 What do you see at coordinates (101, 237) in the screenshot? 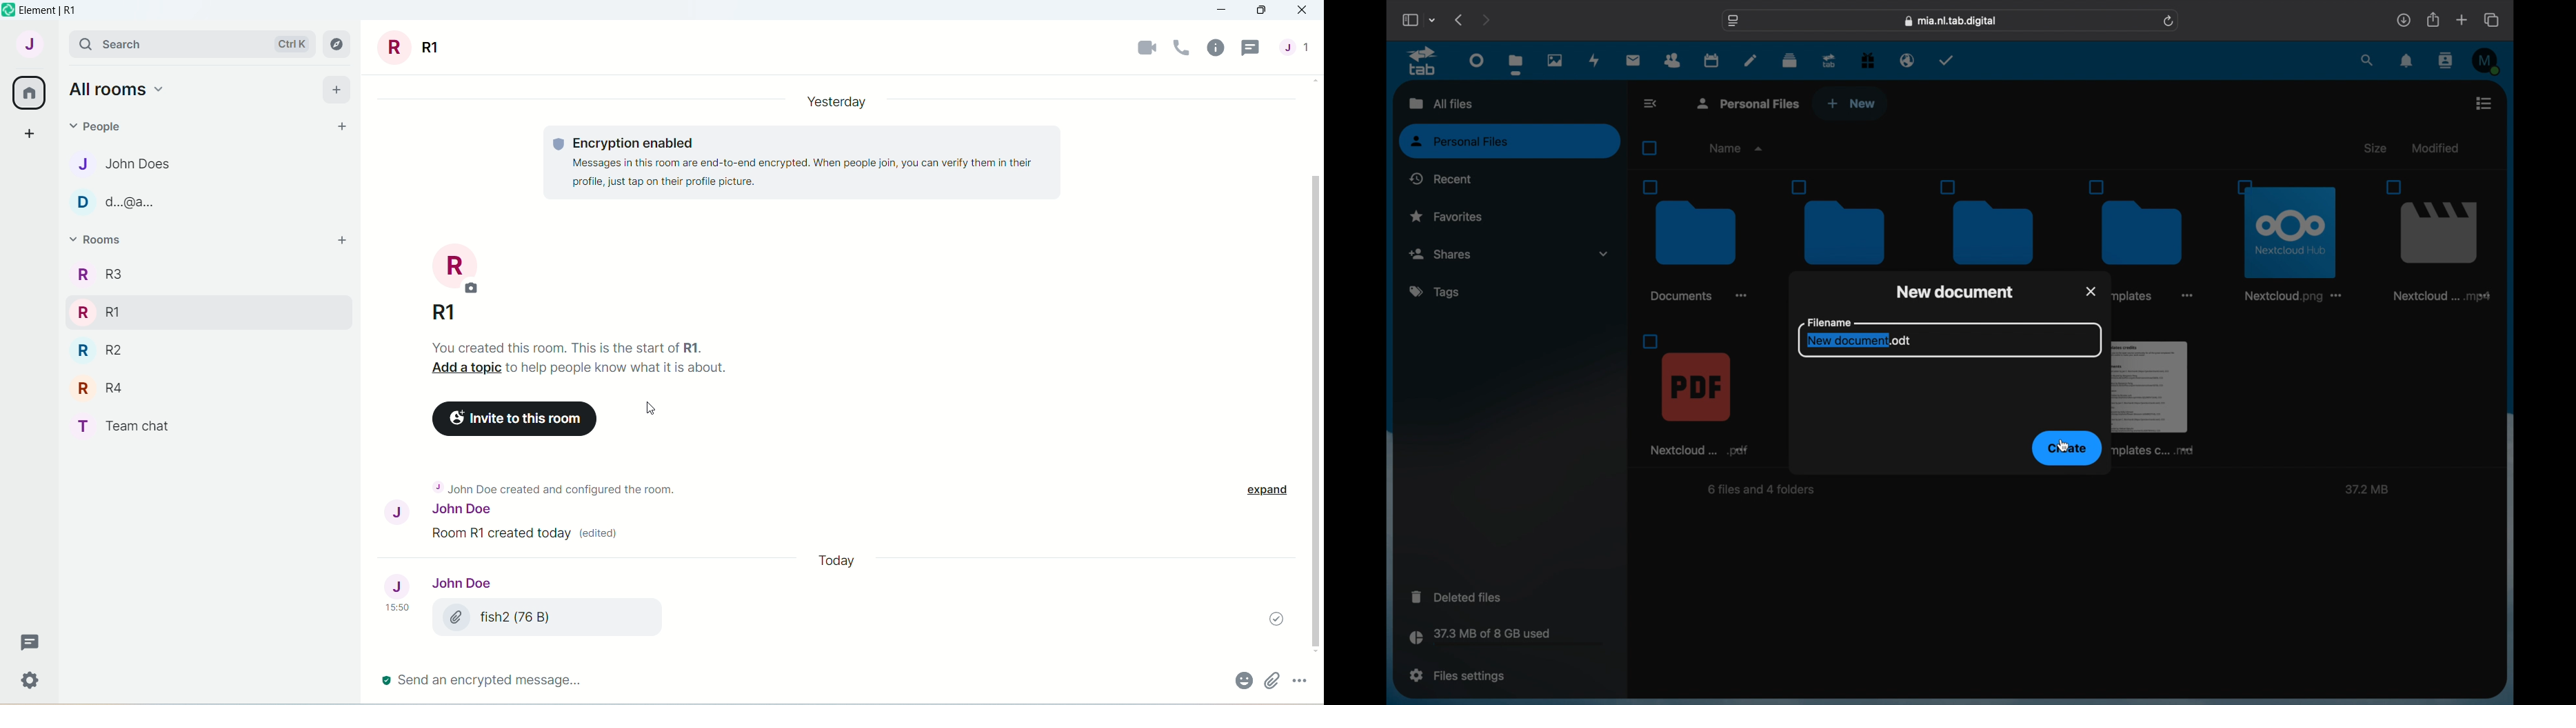
I see `rooms` at bounding box center [101, 237].